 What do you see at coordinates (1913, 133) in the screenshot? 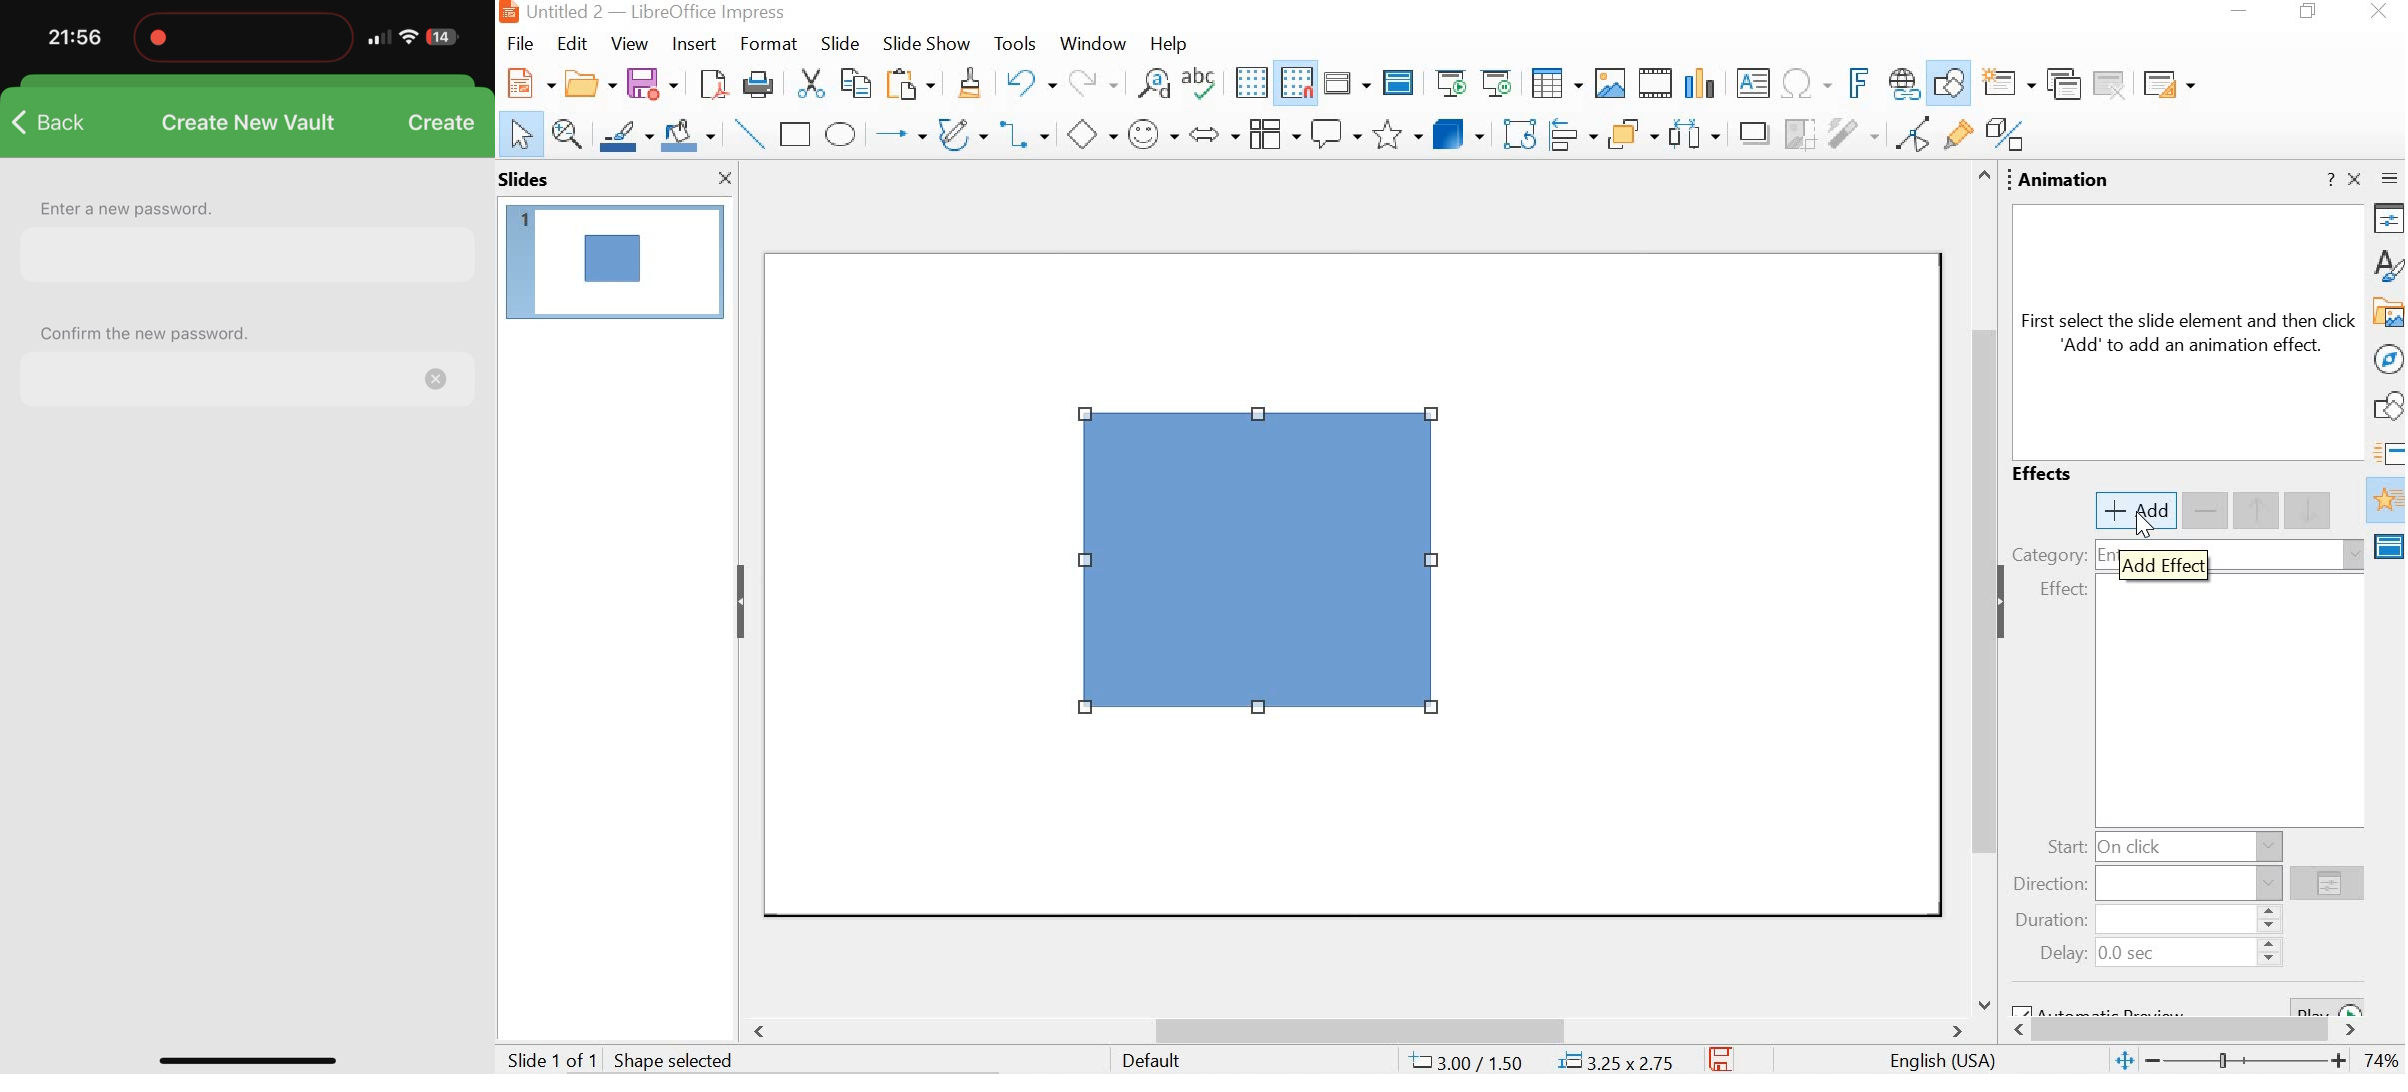
I see `toggle point edit mode` at bounding box center [1913, 133].